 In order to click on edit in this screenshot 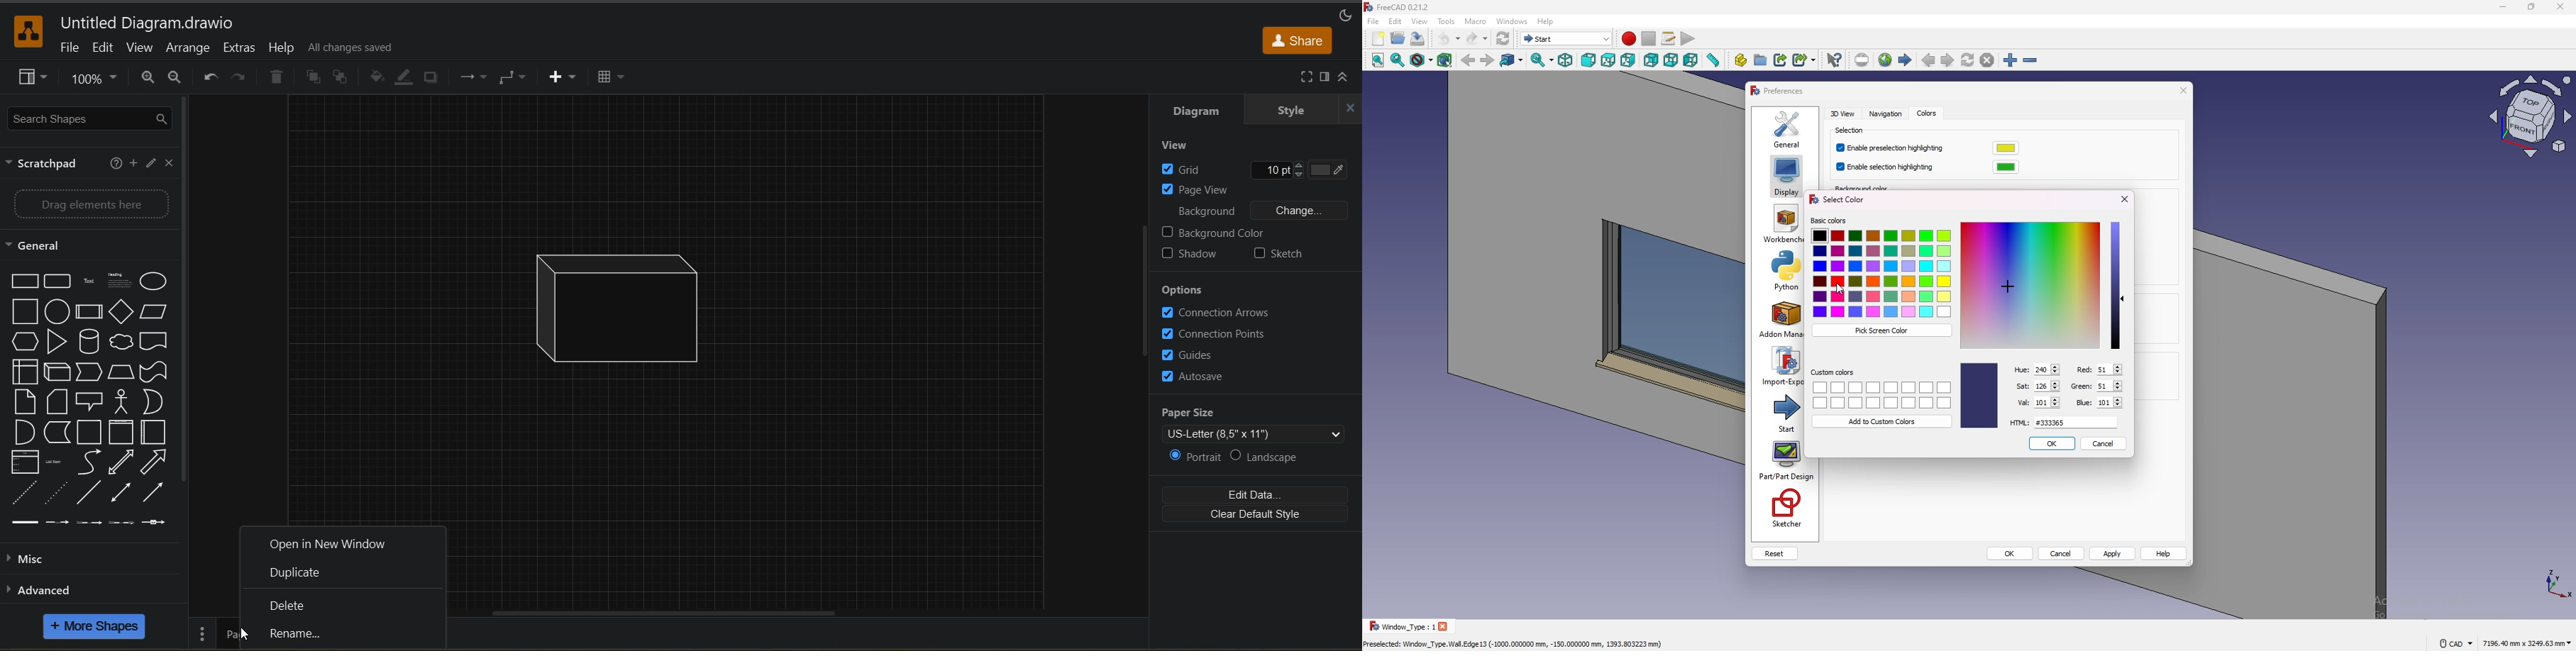, I will do `click(148, 165)`.